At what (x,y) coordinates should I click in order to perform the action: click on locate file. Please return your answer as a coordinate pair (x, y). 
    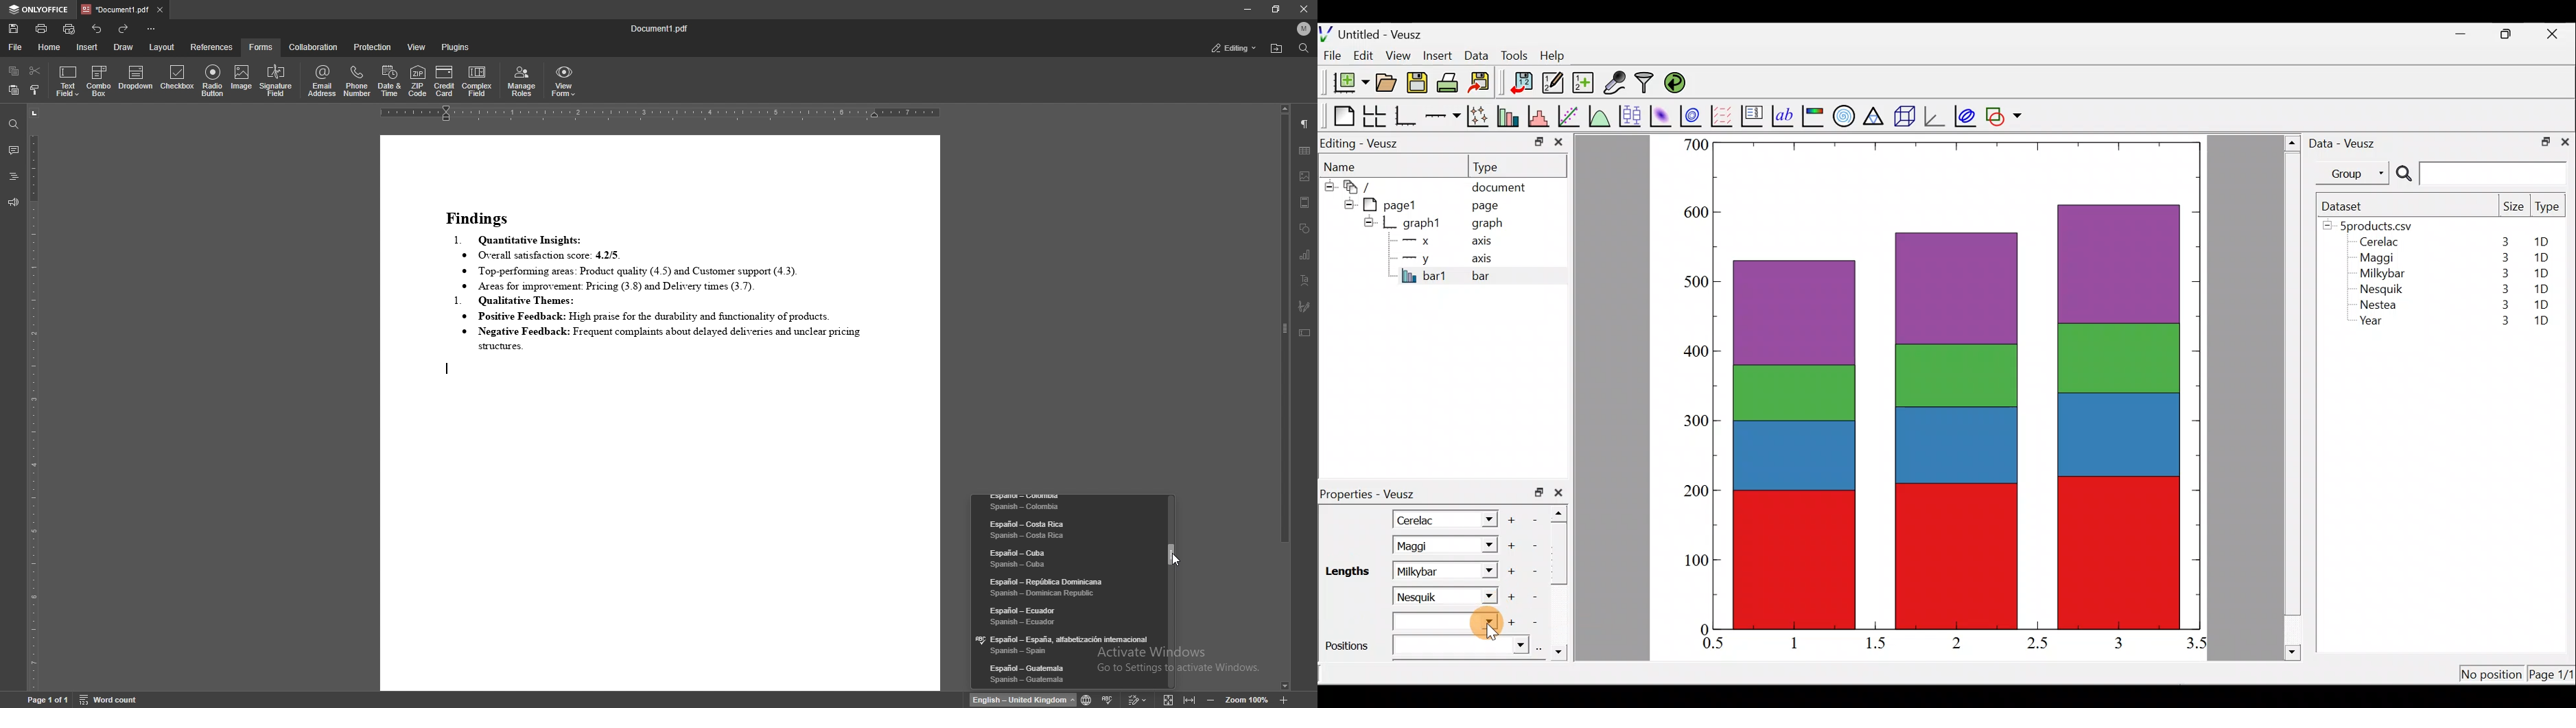
    Looking at the image, I should click on (1276, 49).